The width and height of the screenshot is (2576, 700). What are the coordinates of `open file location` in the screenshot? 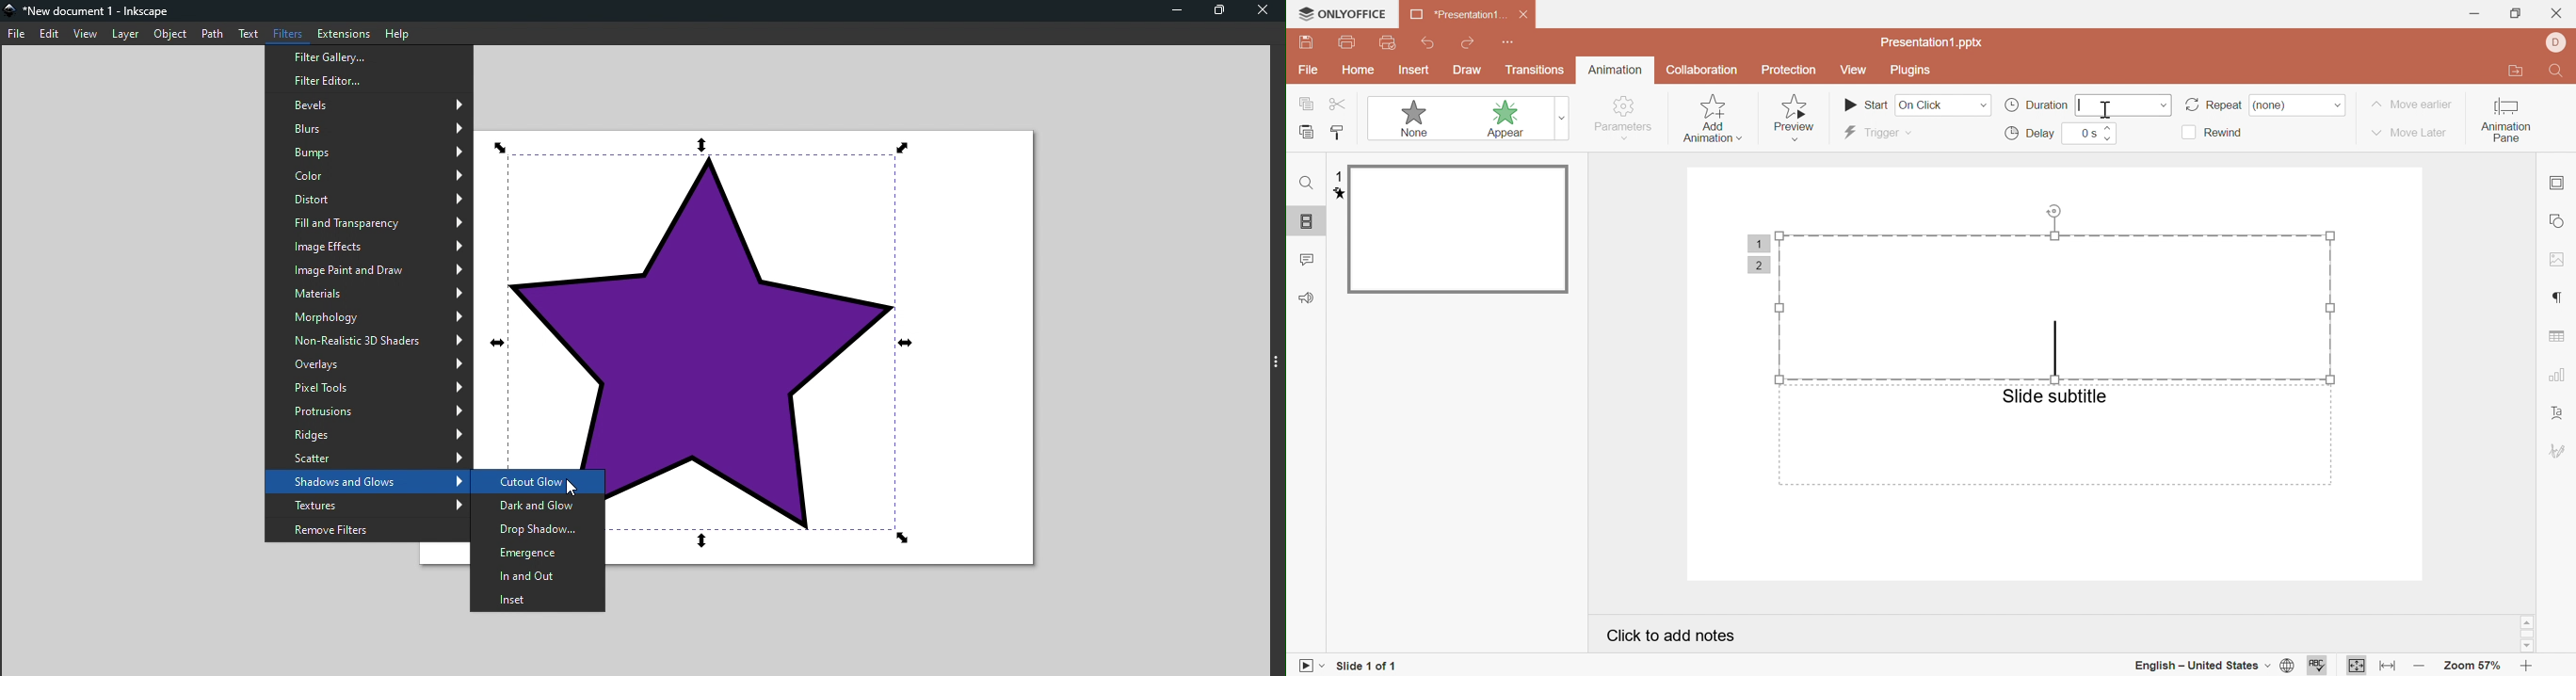 It's located at (2521, 71).